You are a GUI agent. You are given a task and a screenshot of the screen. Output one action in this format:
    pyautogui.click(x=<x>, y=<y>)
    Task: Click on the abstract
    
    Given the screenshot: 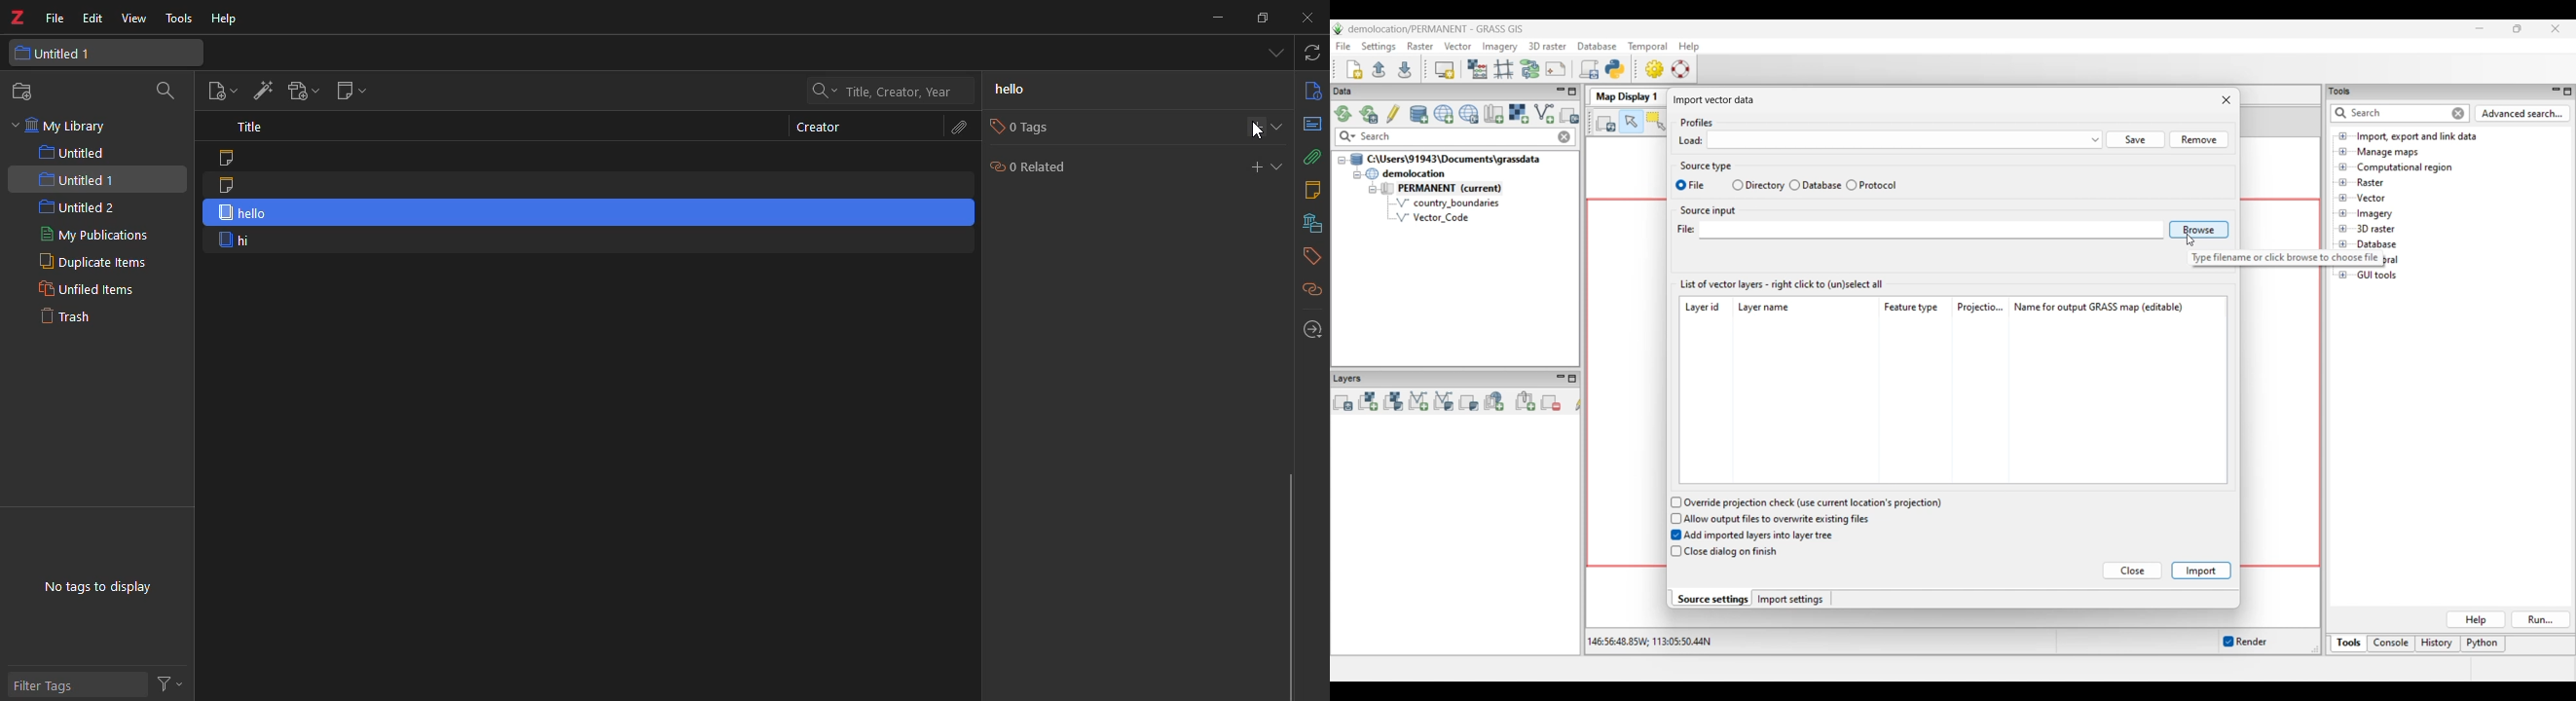 What is the action you would take?
    pyautogui.click(x=1311, y=126)
    